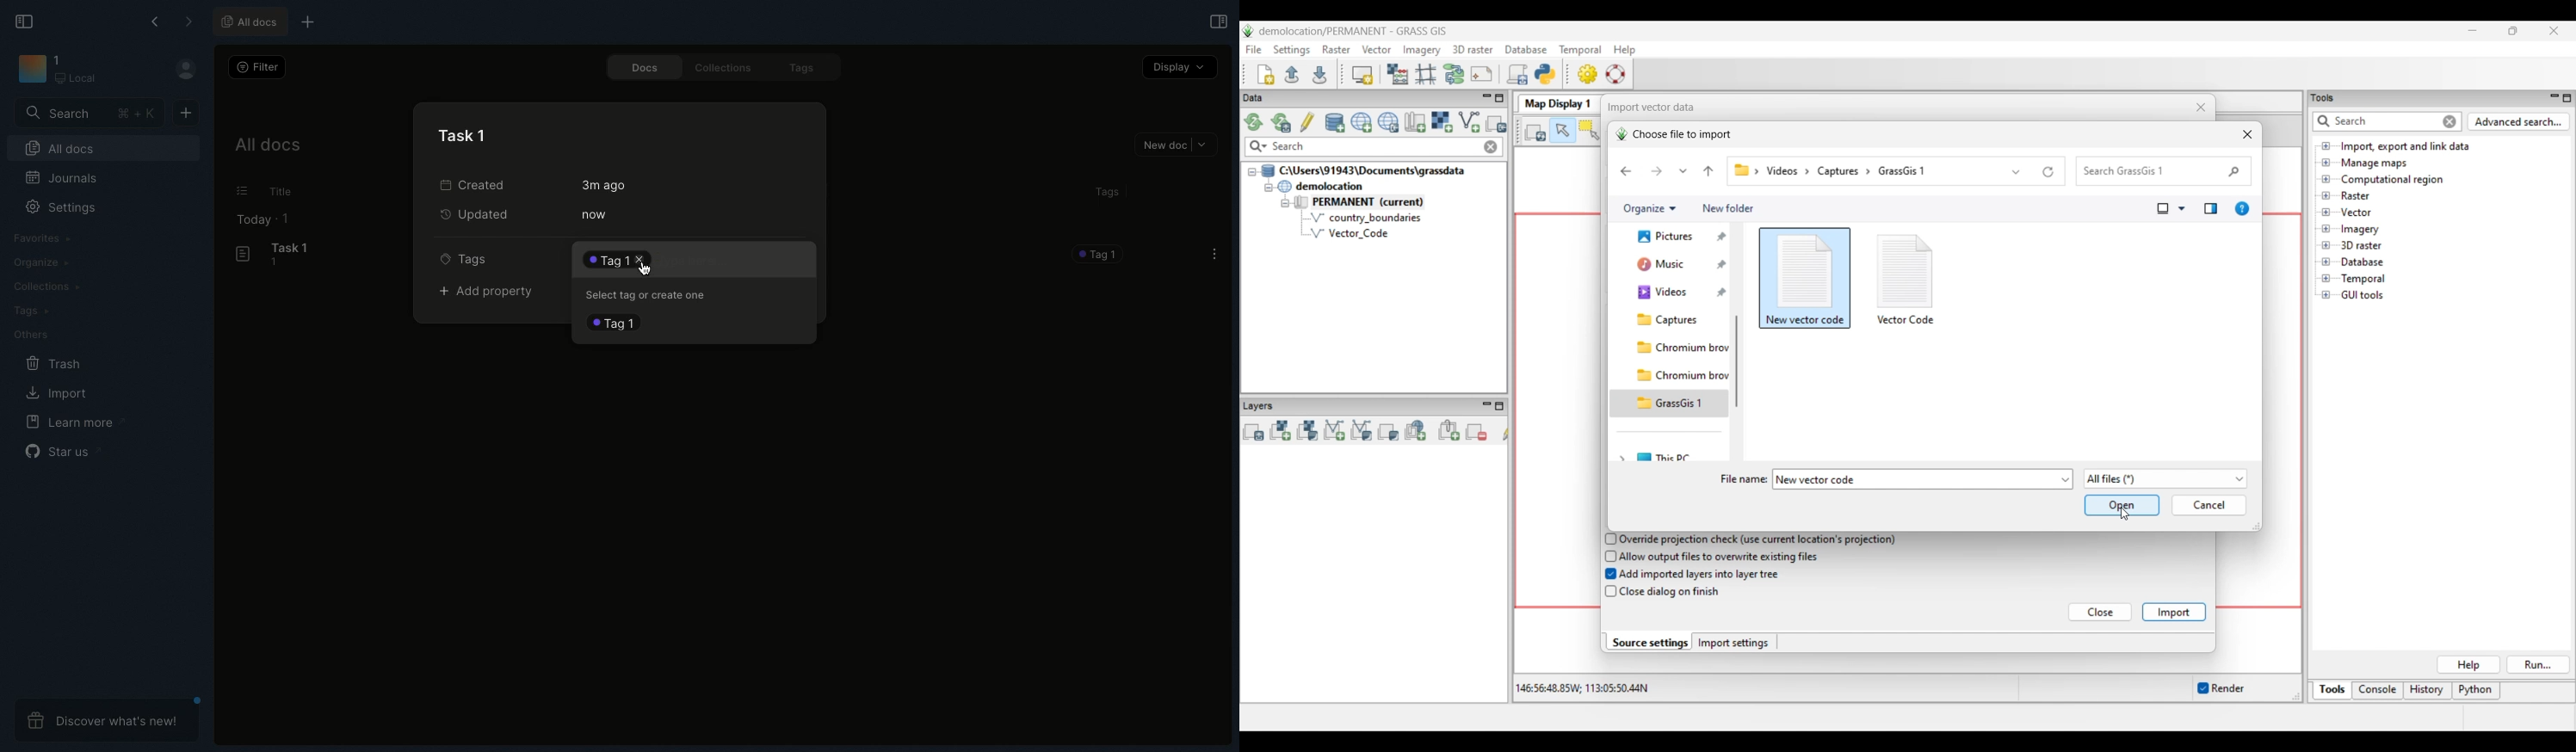 Image resolution: width=2576 pixels, height=756 pixels. What do you see at coordinates (1178, 146) in the screenshot?
I see `New doc` at bounding box center [1178, 146].